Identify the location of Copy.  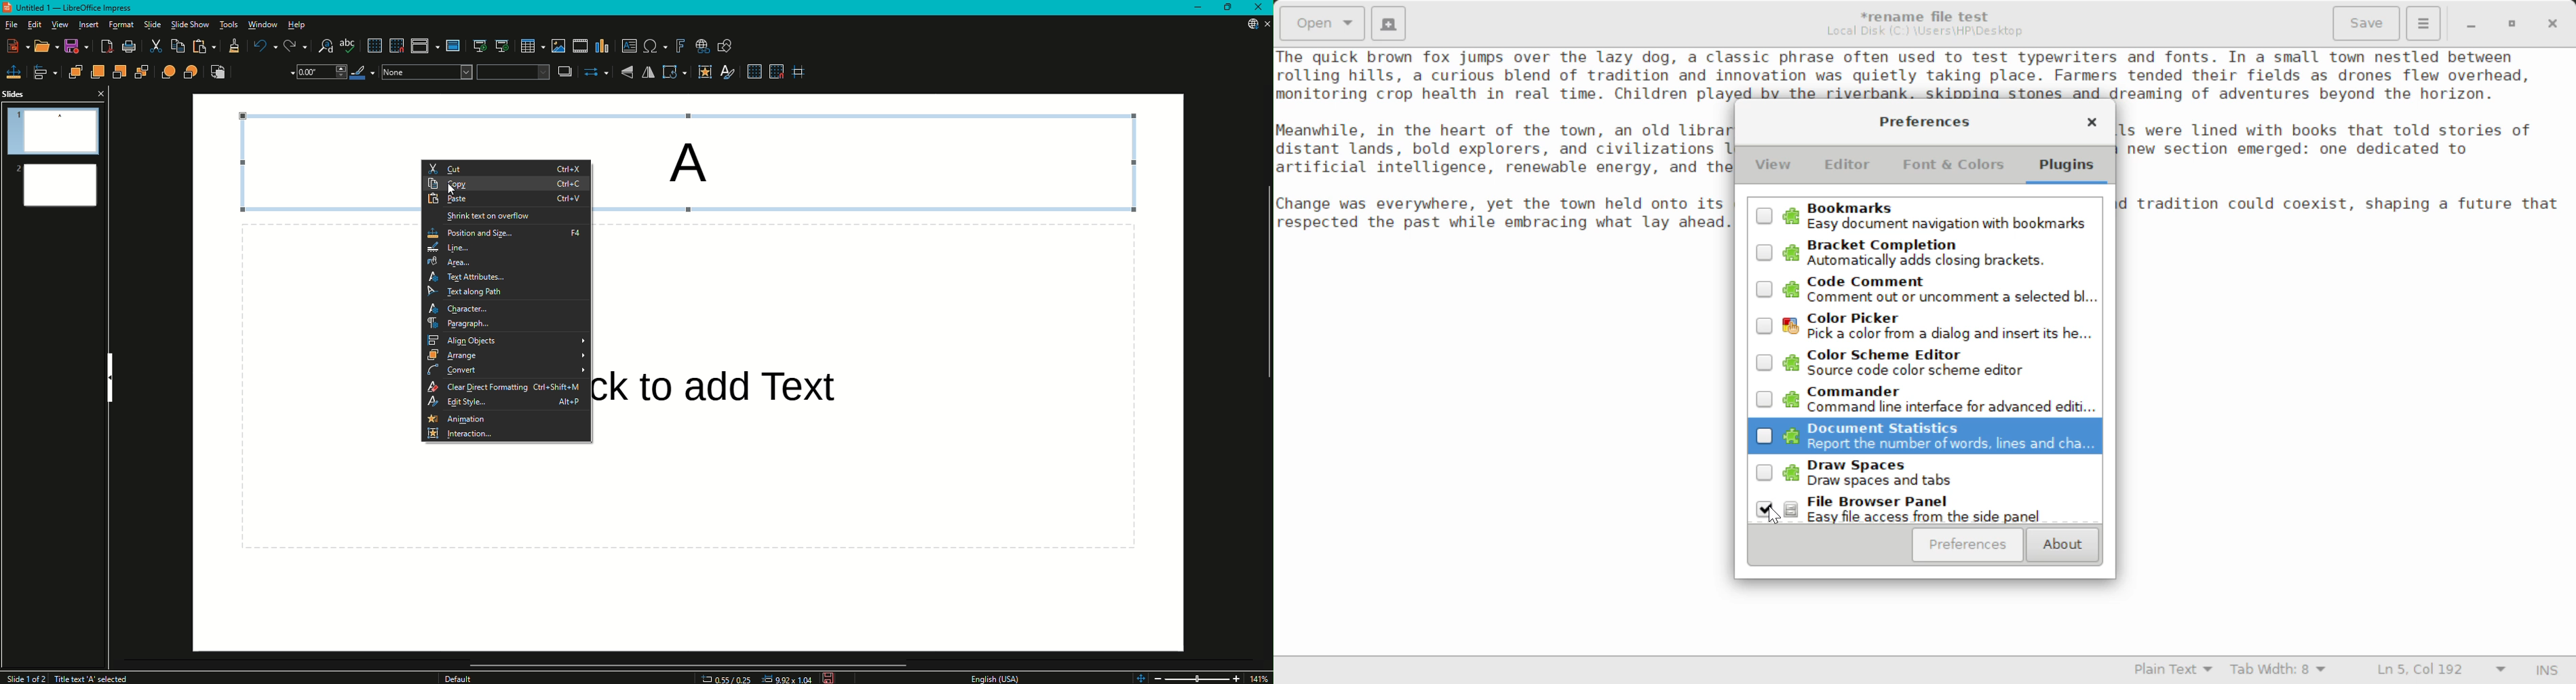
(507, 185).